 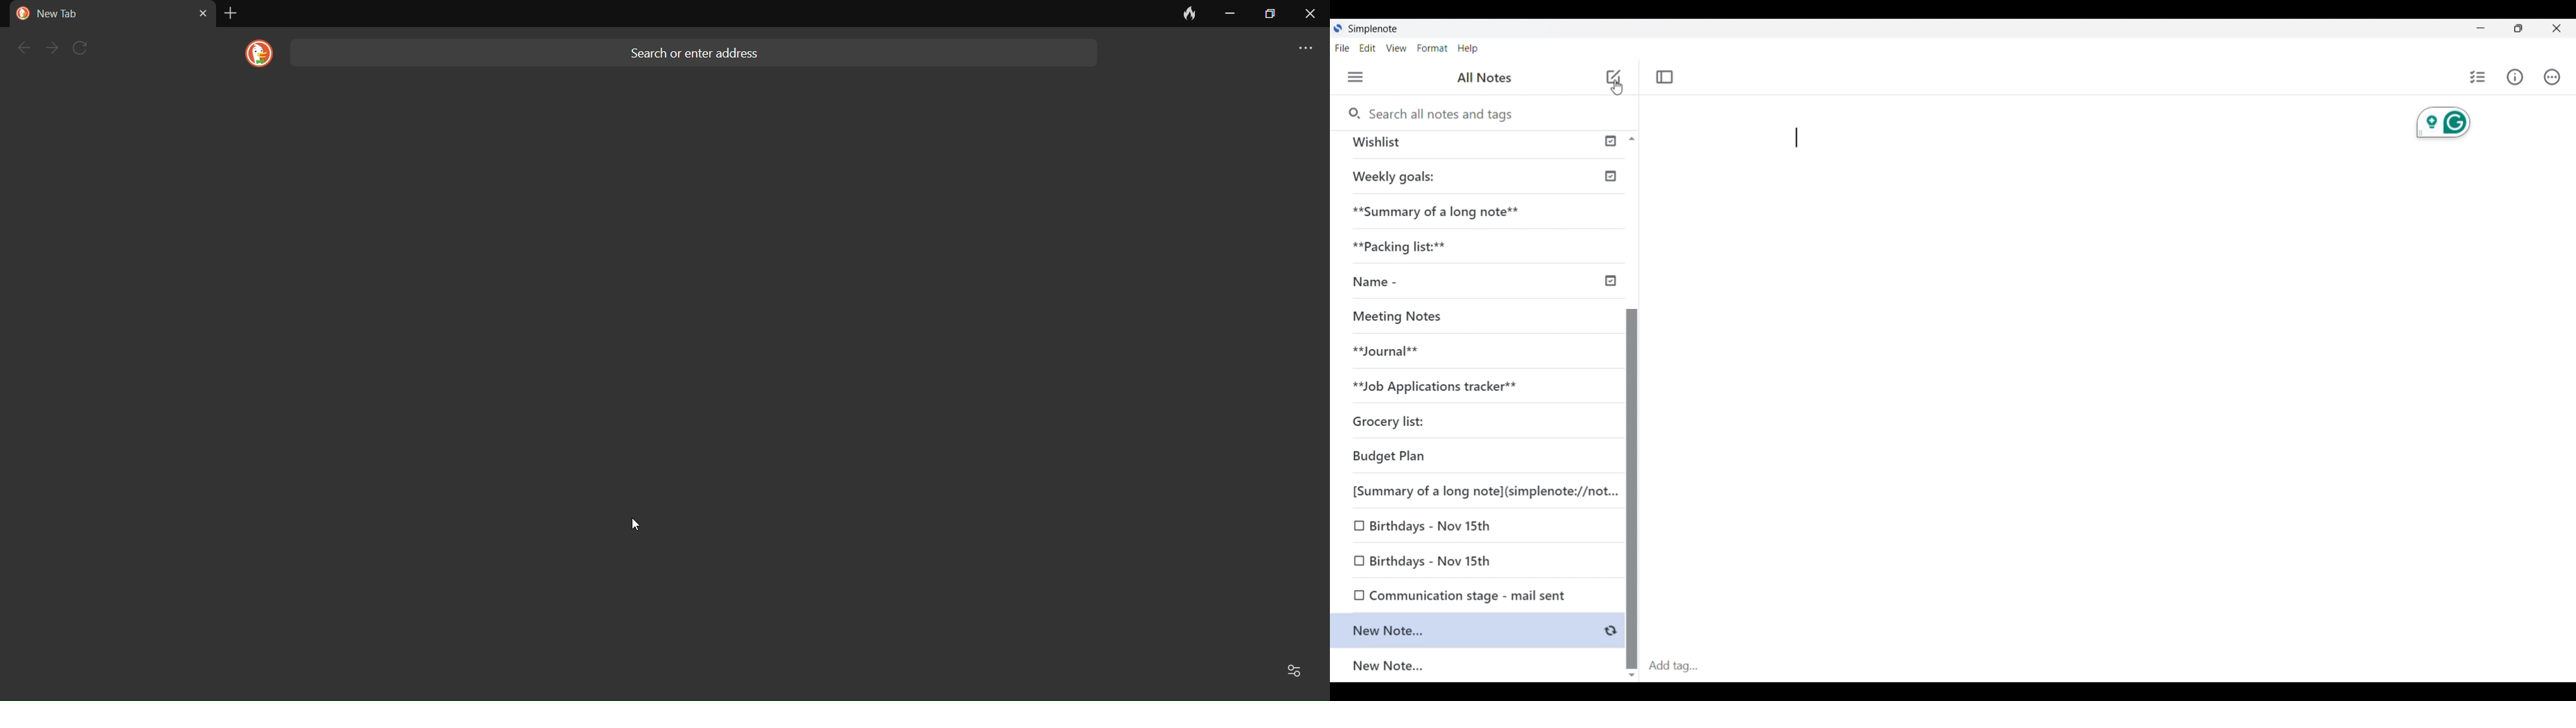 I want to click on refresh, so click(x=86, y=48).